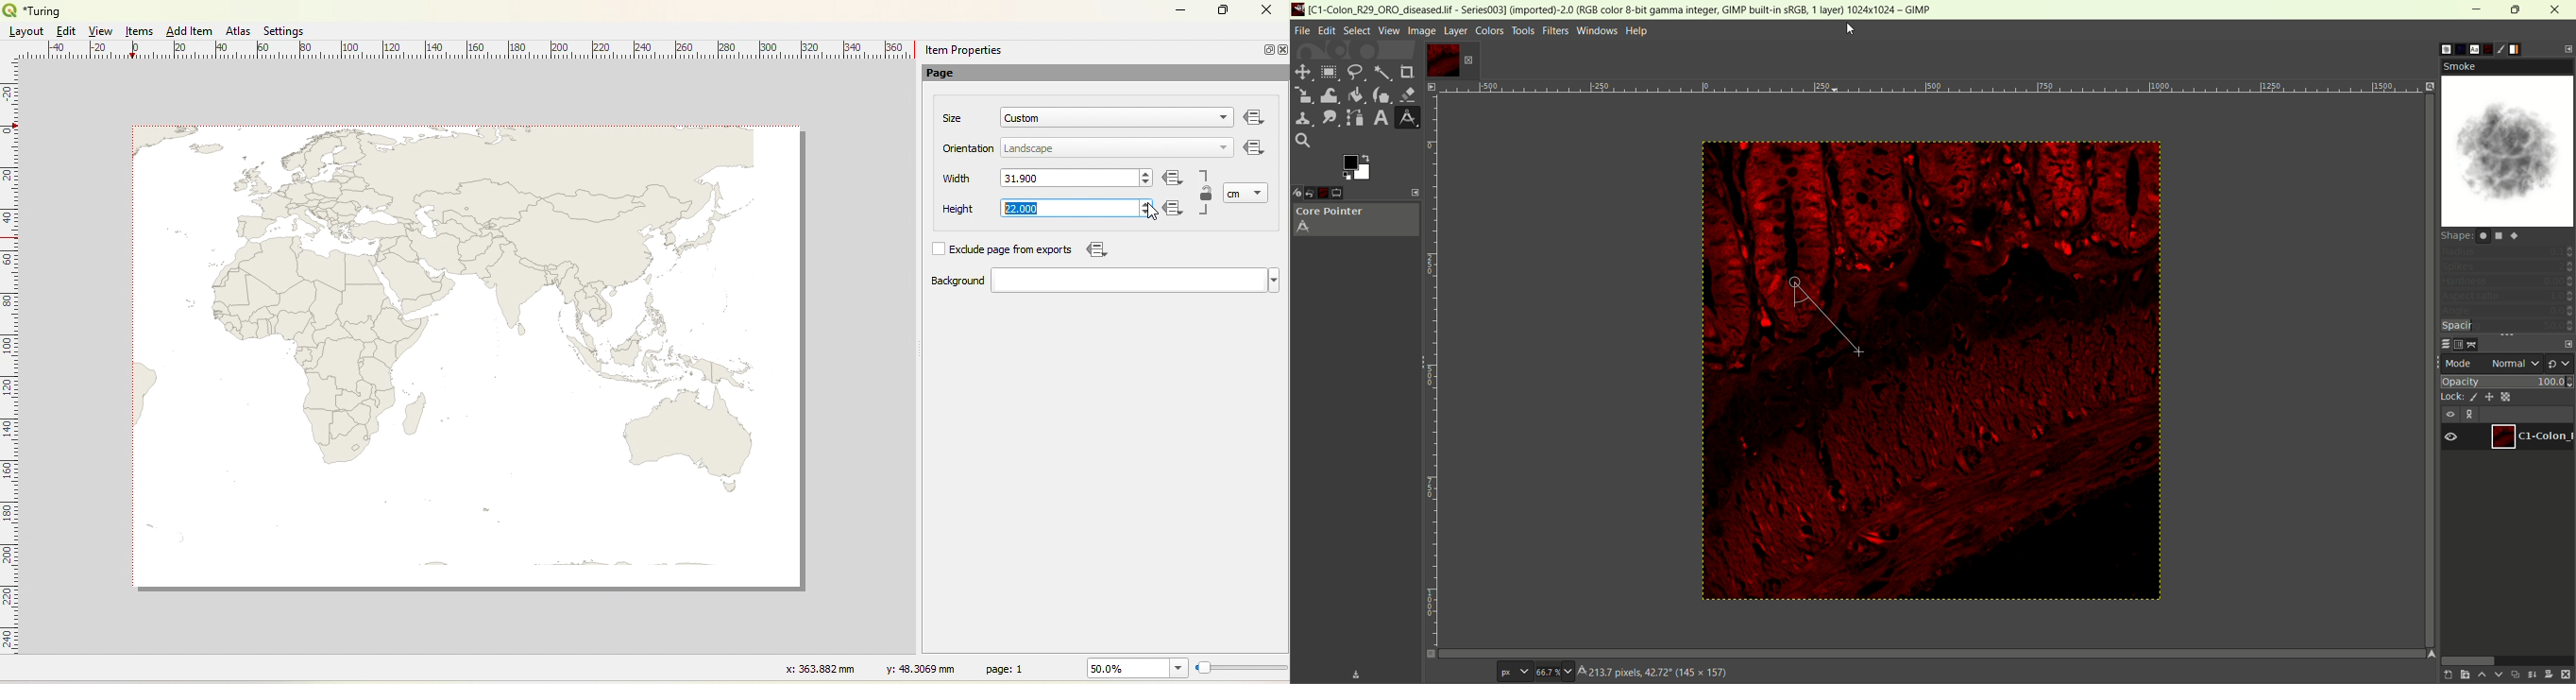  I want to click on decrease, so click(1145, 183).